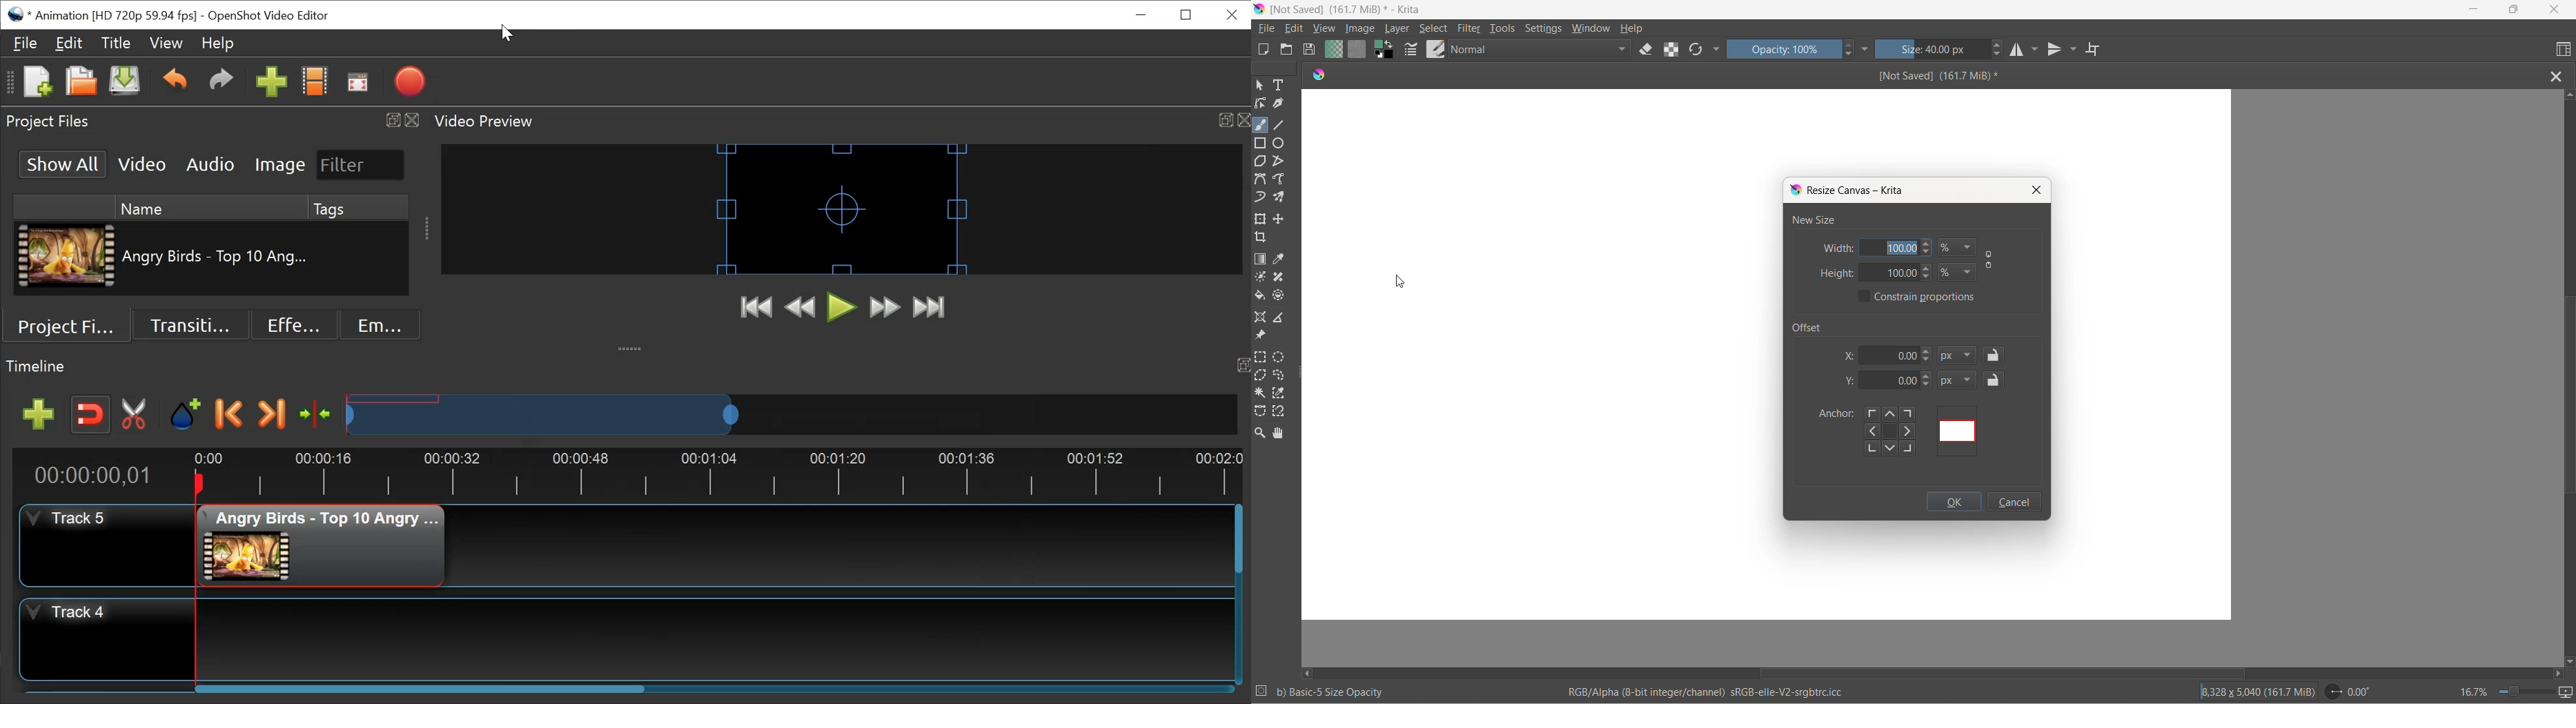  Describe the element at coordinates (1929, 268) in the screenshot. I see `increment height` at that location.